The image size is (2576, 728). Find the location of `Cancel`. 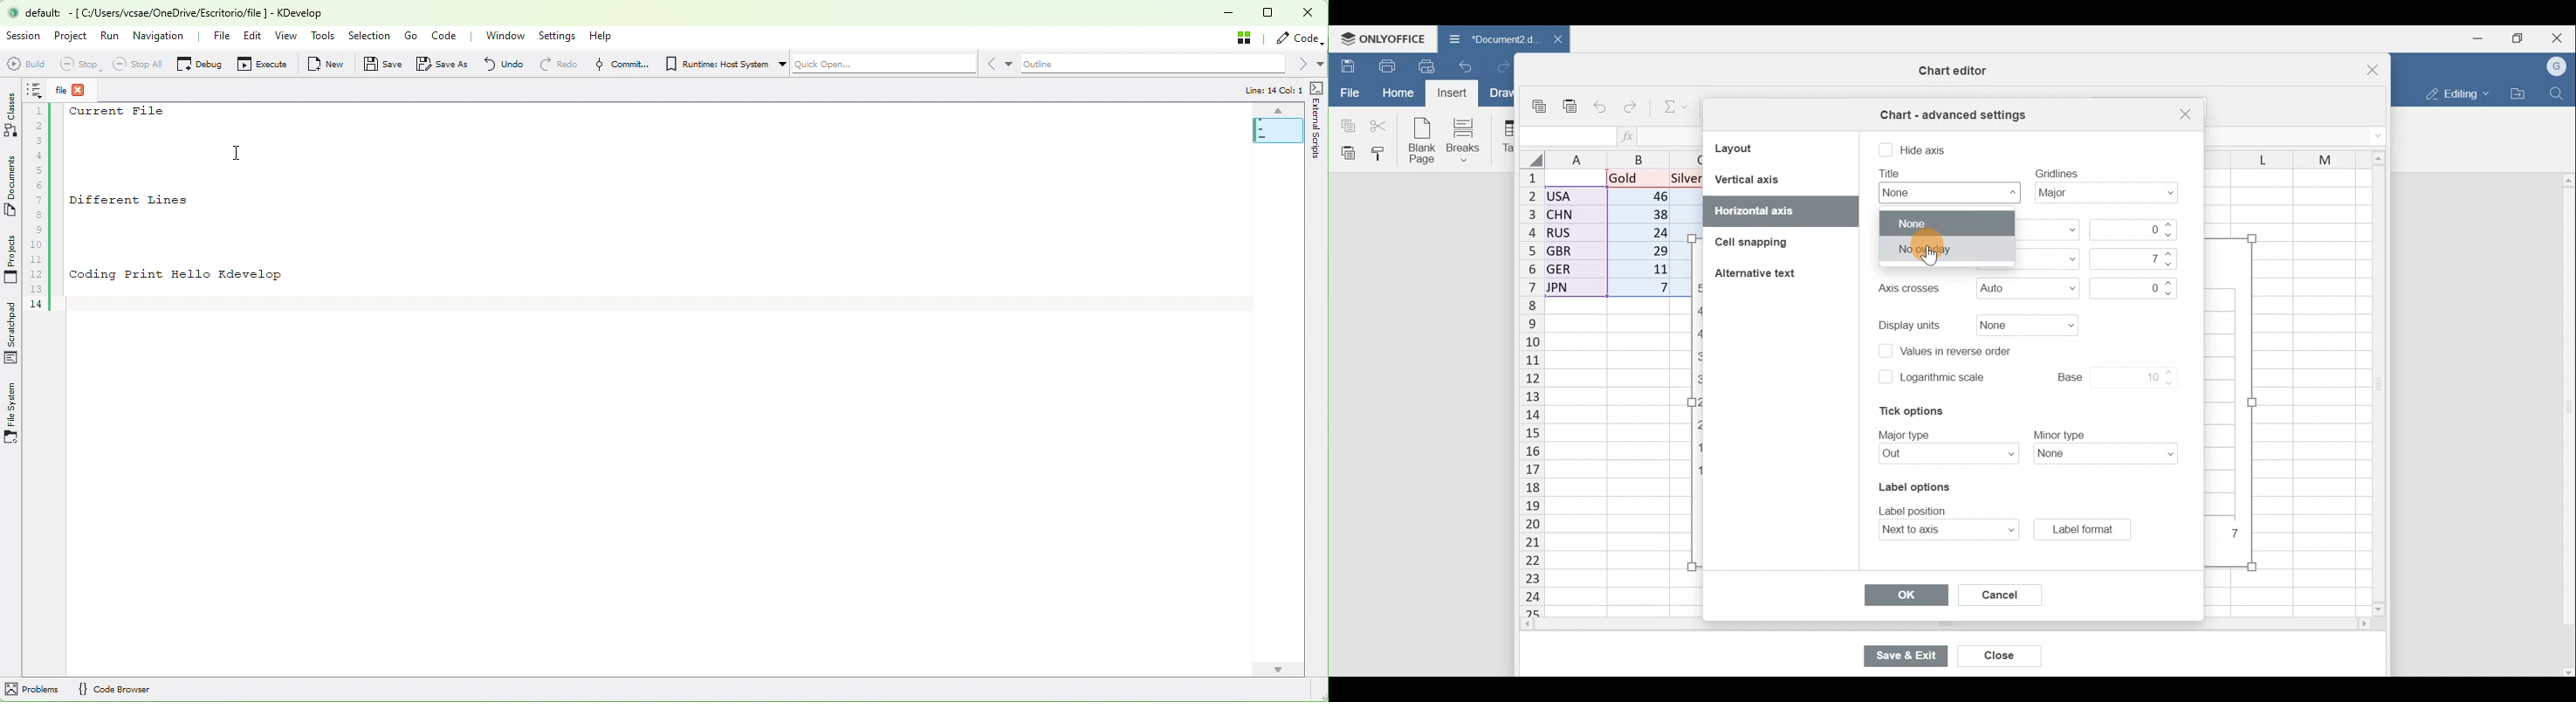

Cancel is located at coordinates (1994, 592).